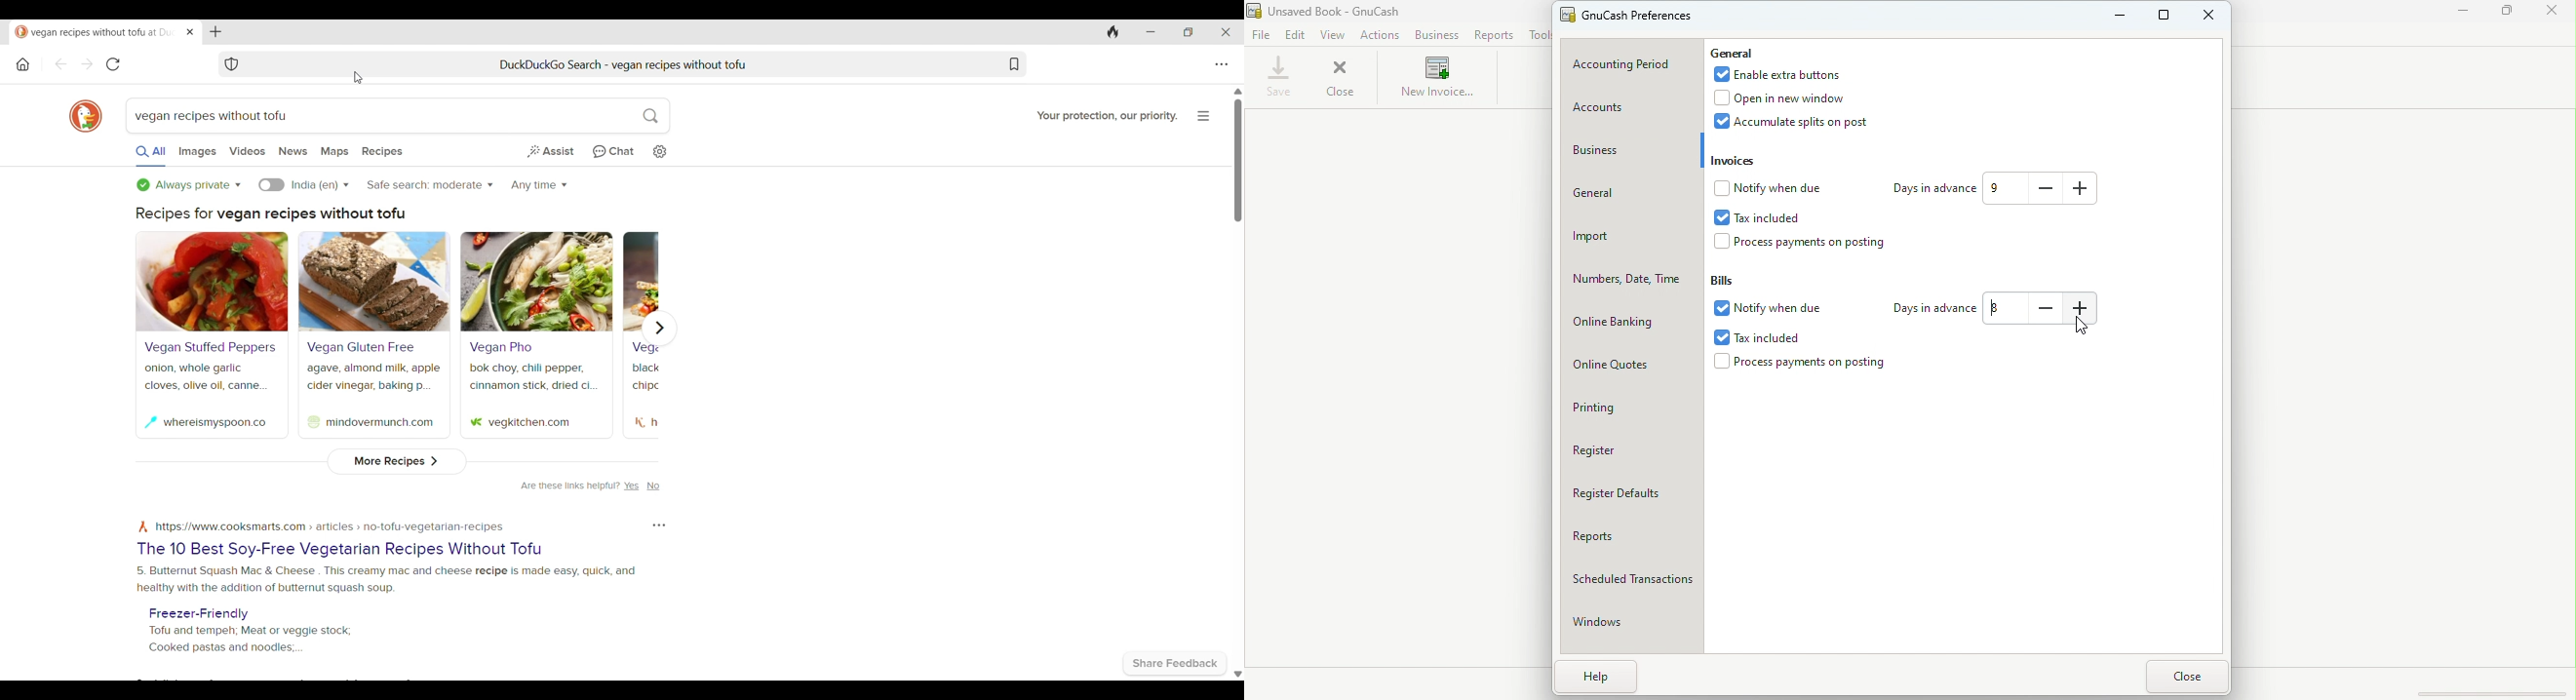  Describe the element at coordinates (1633, 61) in the screenshot. I see `Accounting period` at that location.